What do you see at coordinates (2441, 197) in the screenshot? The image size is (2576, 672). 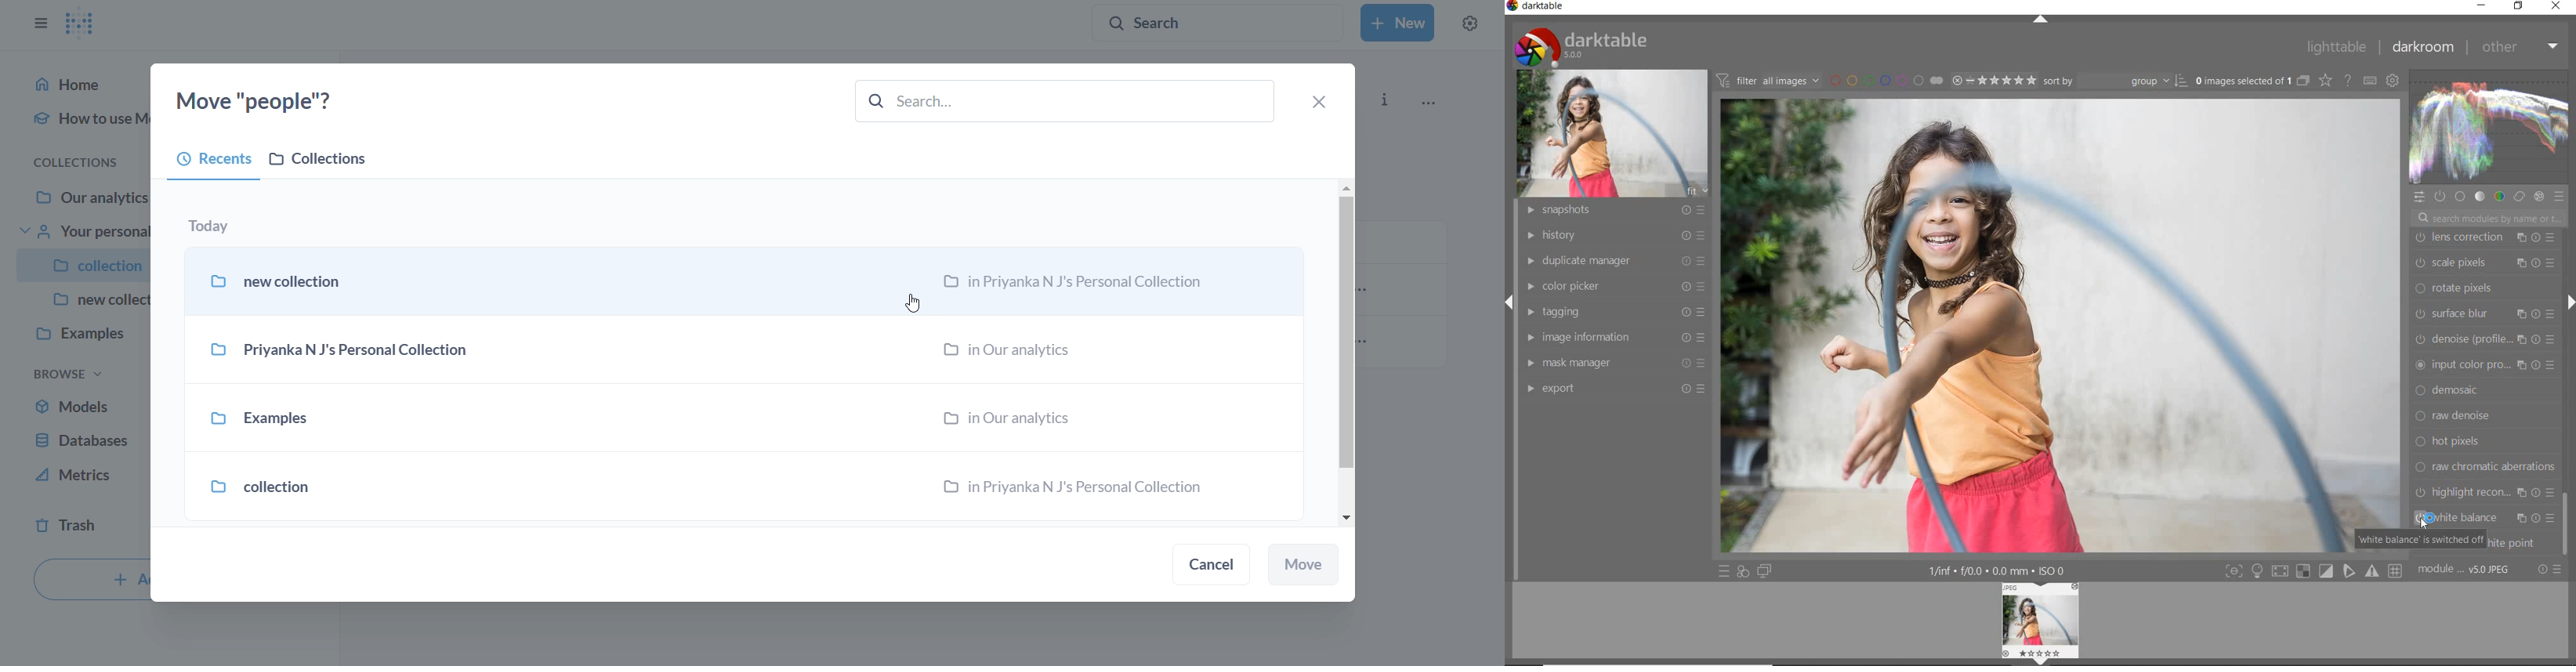 I see `show only active module` at bounding box center [2441, 197].